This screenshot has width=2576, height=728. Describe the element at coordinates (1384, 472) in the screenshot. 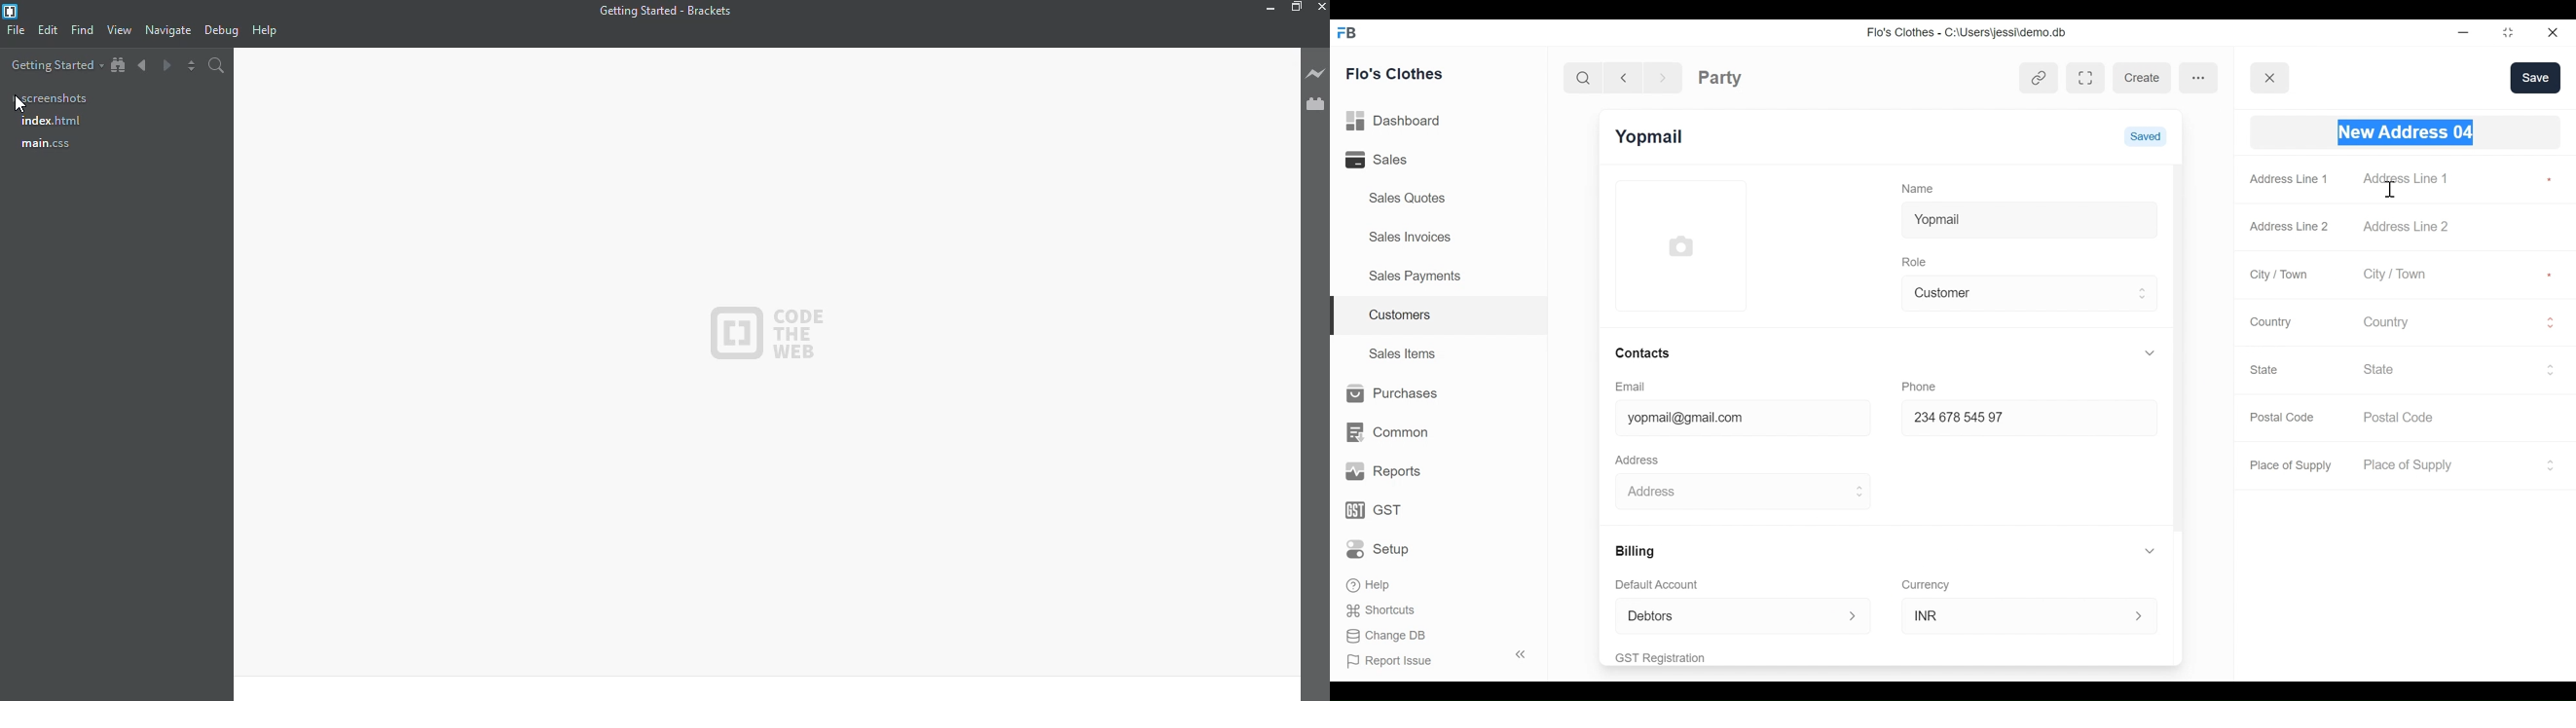

I see `Reports` at that location.